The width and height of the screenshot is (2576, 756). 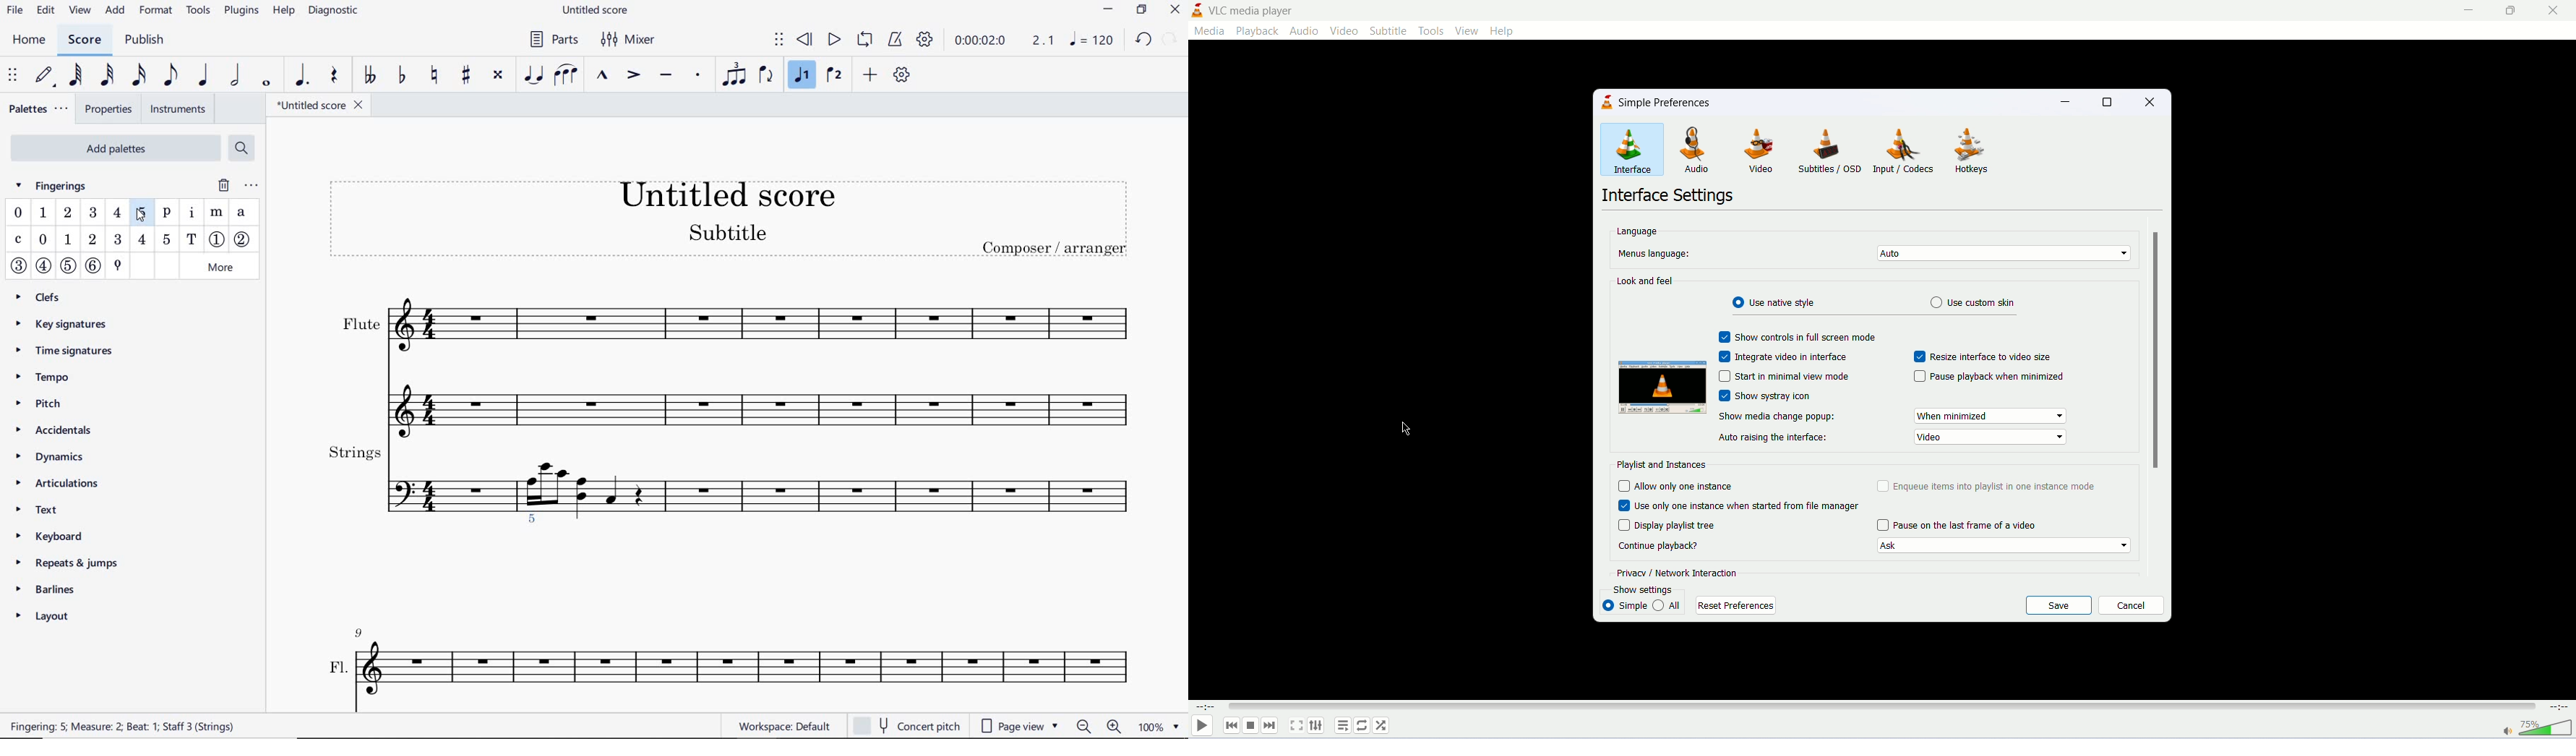 I want to click on fingering 4, so click(x=117, y=213).